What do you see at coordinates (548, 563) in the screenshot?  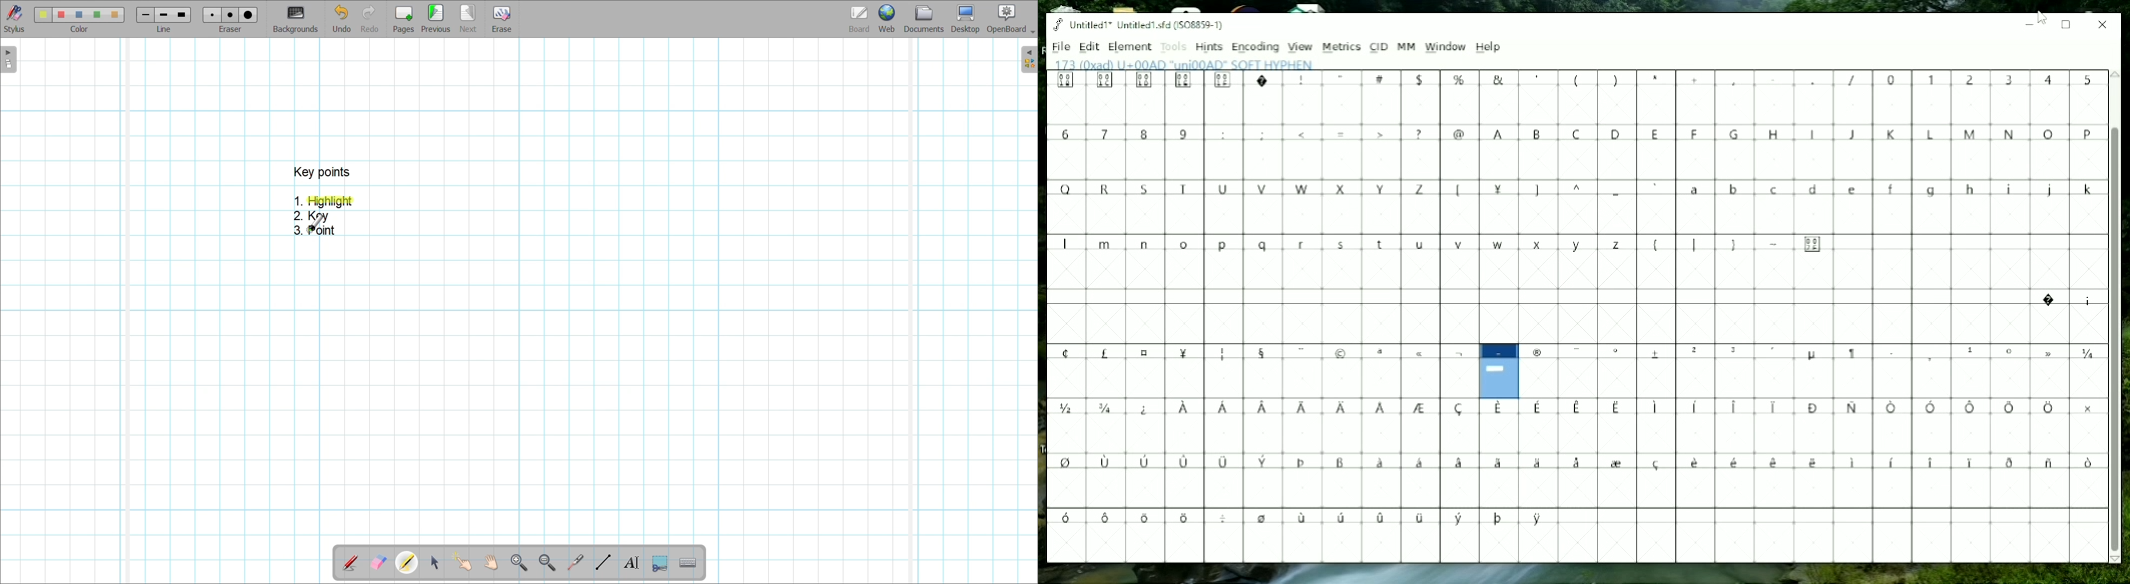 I see `Zoom out` at bounding box center [548, 563].